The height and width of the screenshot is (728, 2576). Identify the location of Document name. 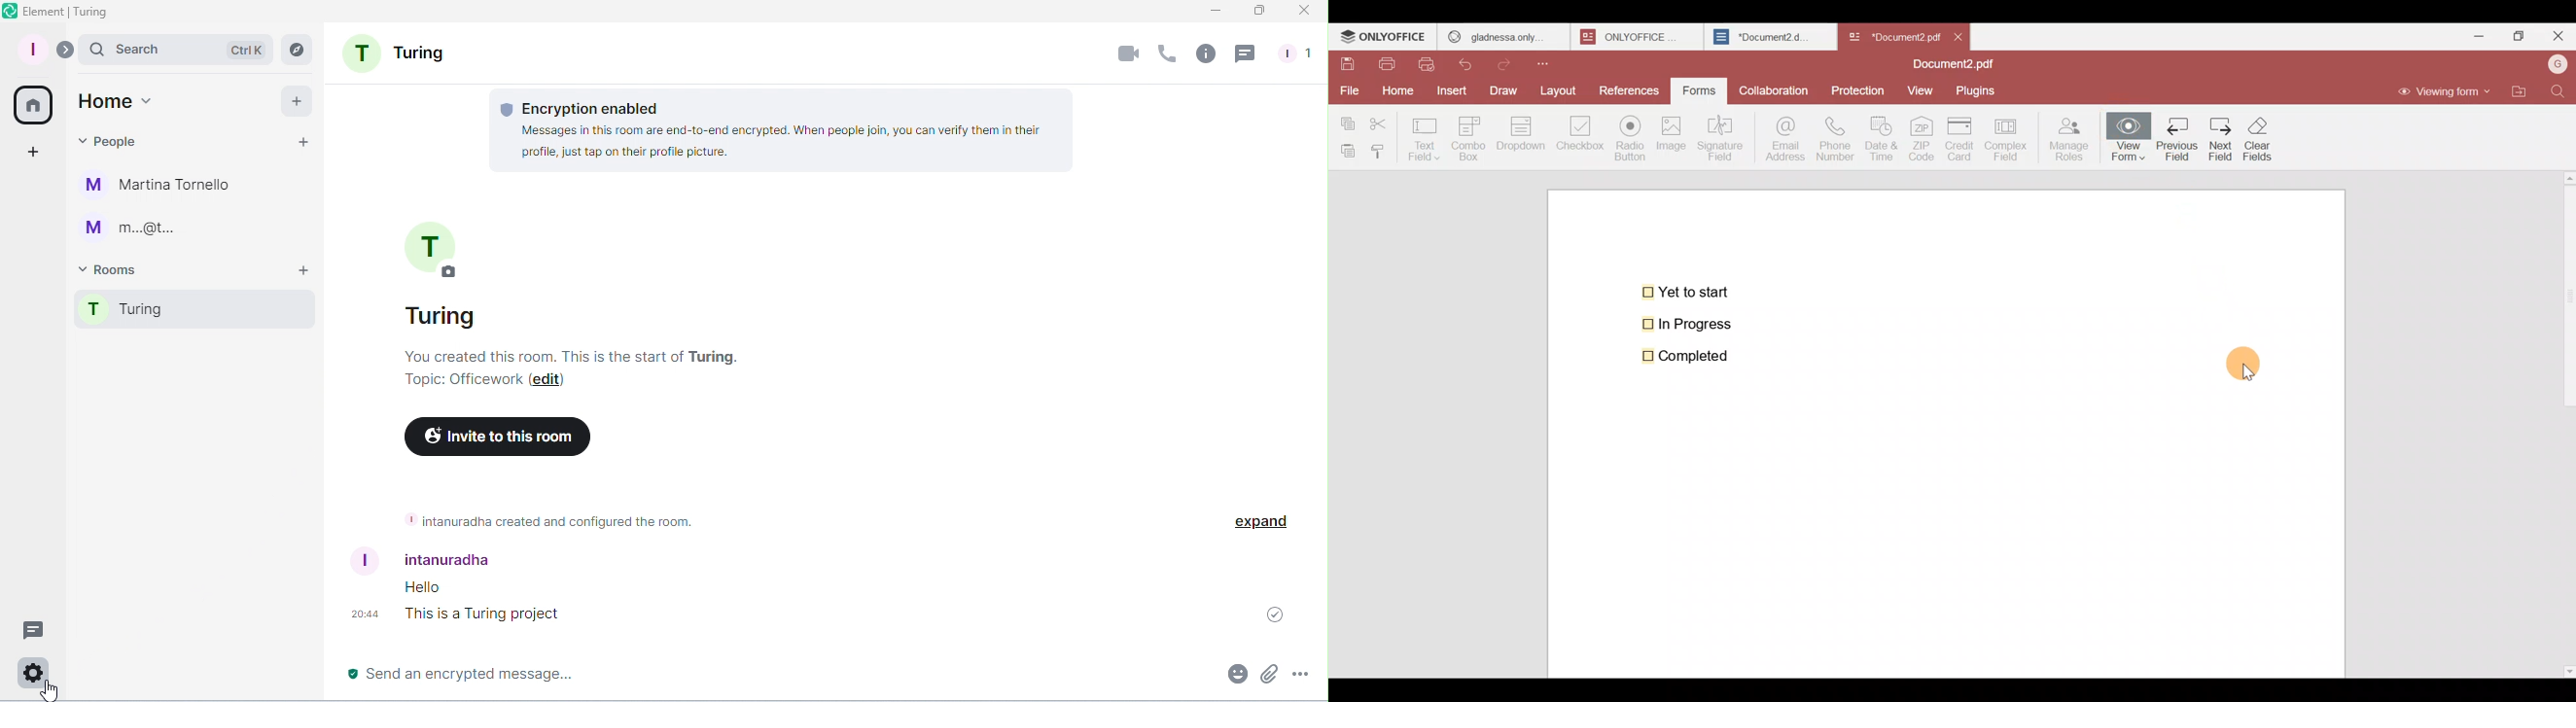
(1893, 34).